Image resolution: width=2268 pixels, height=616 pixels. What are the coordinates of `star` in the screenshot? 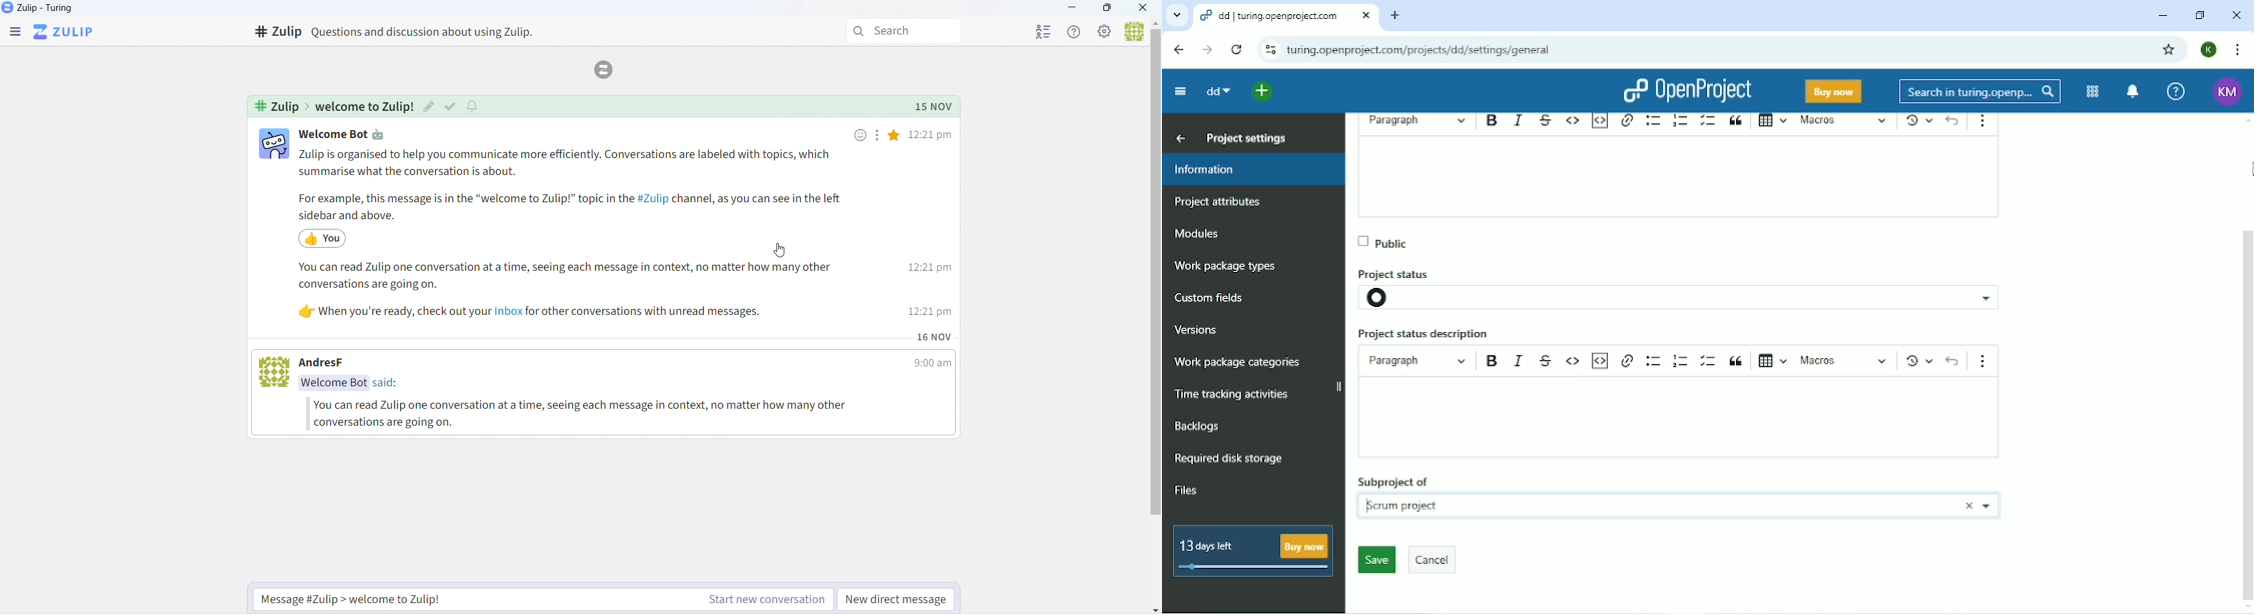 It's located at (896, 137).